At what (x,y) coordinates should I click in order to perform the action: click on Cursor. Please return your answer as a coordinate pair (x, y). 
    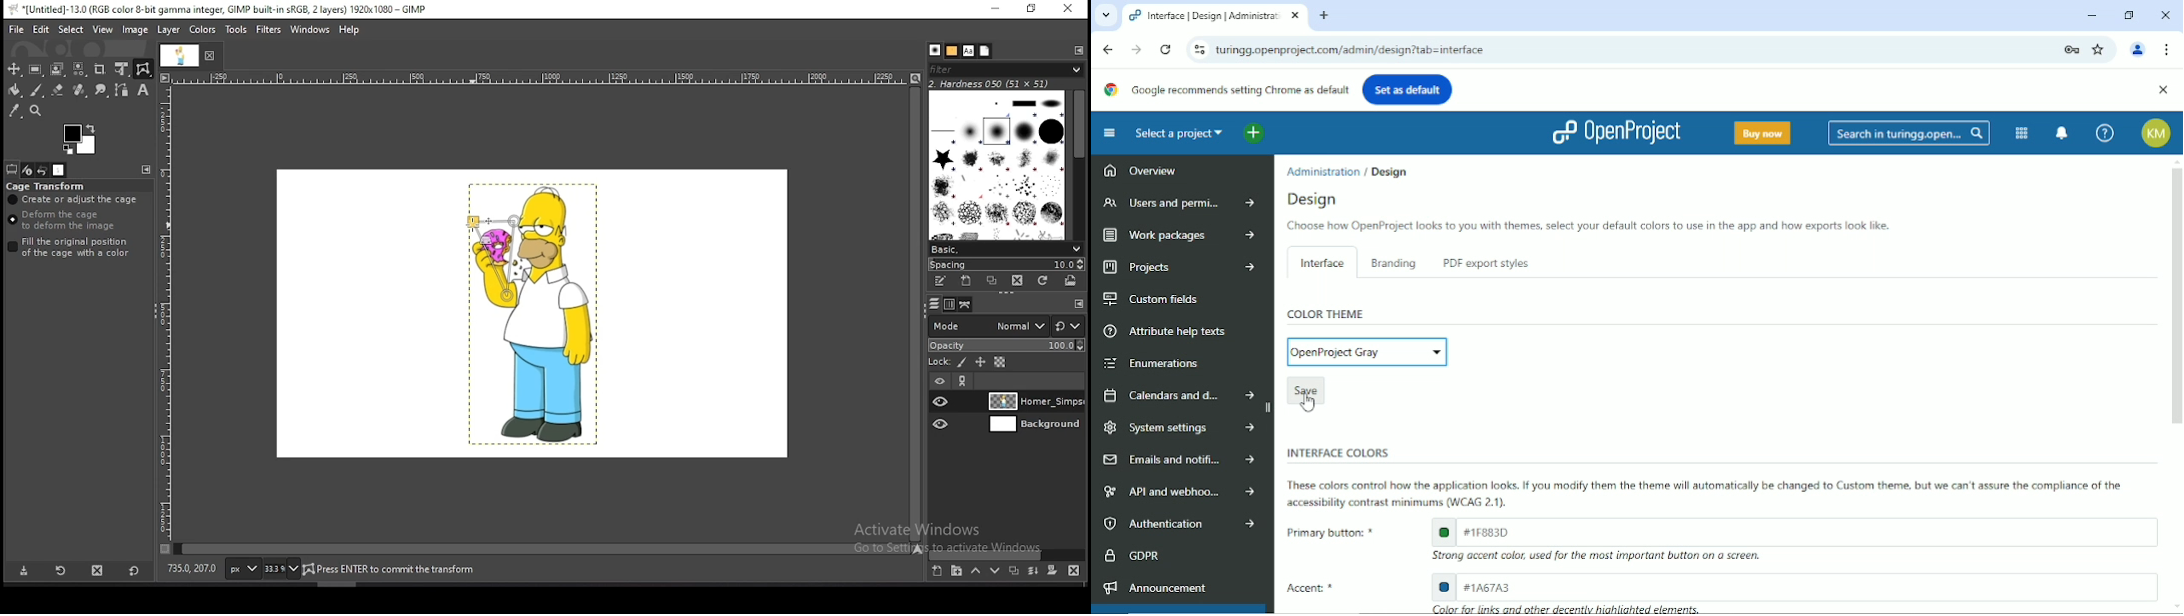
    Looking at the image, I should click on (1308, 401).